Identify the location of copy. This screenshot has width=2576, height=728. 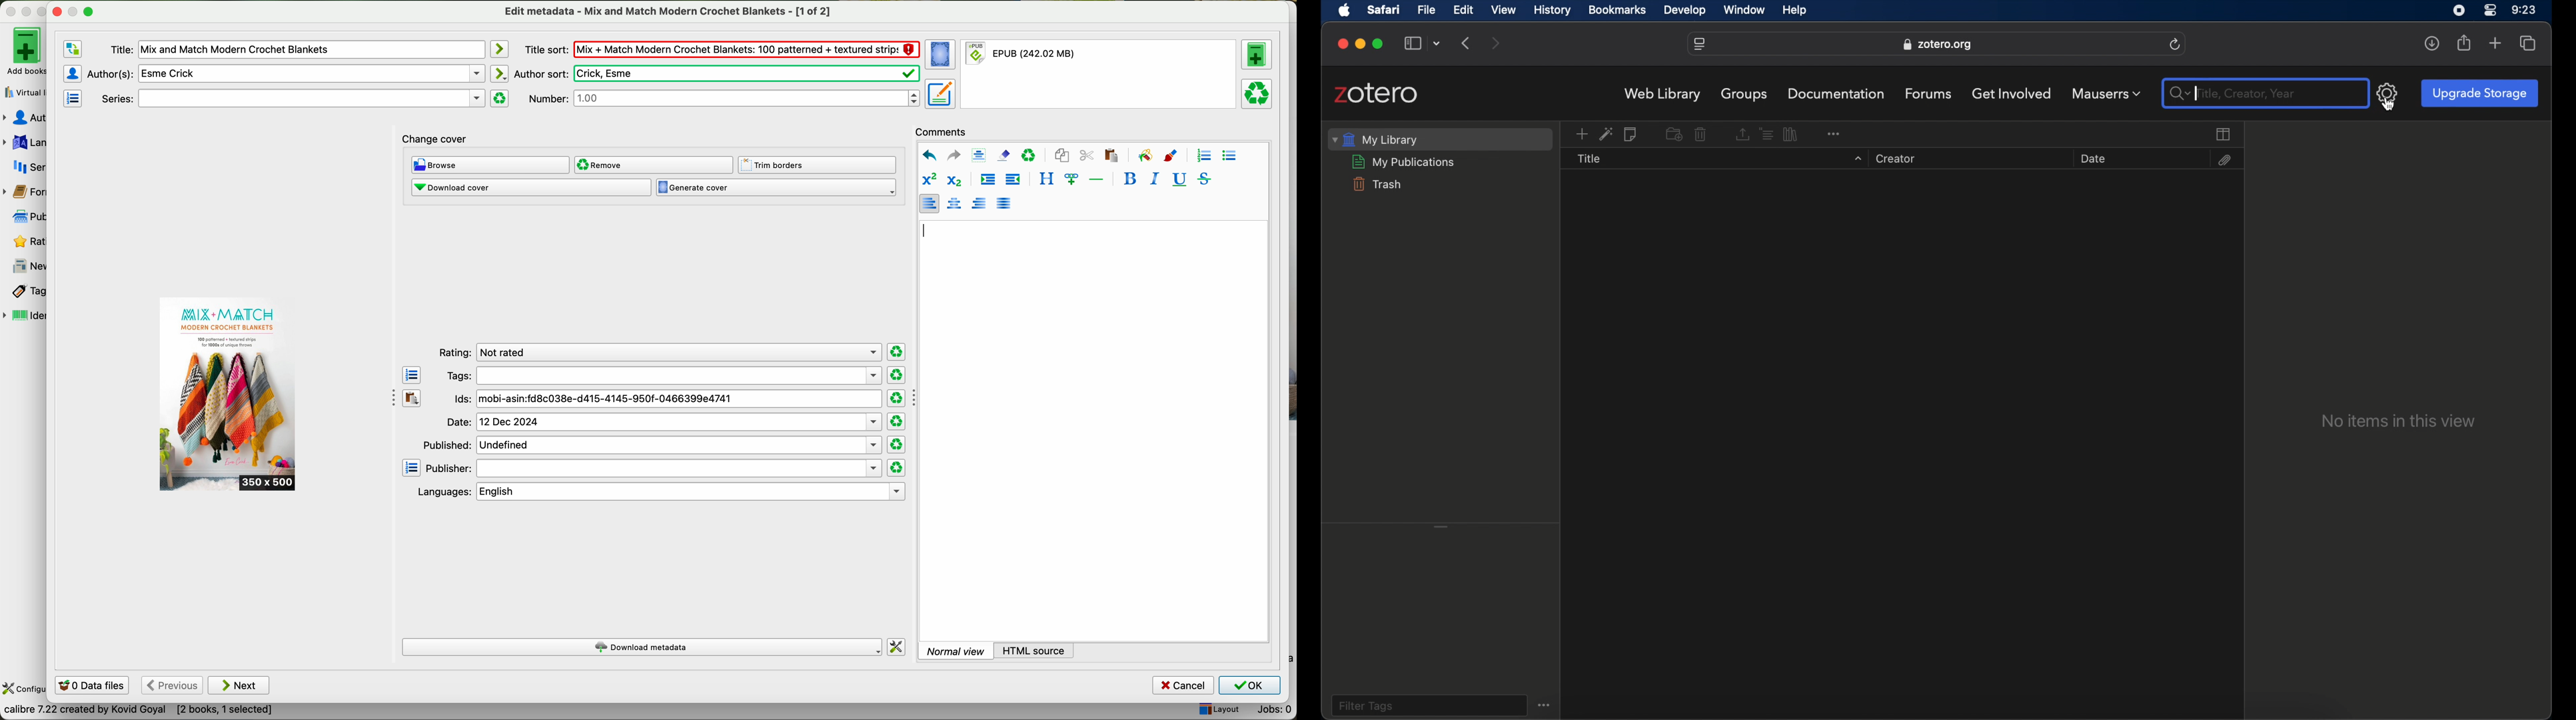
(1062, 156).